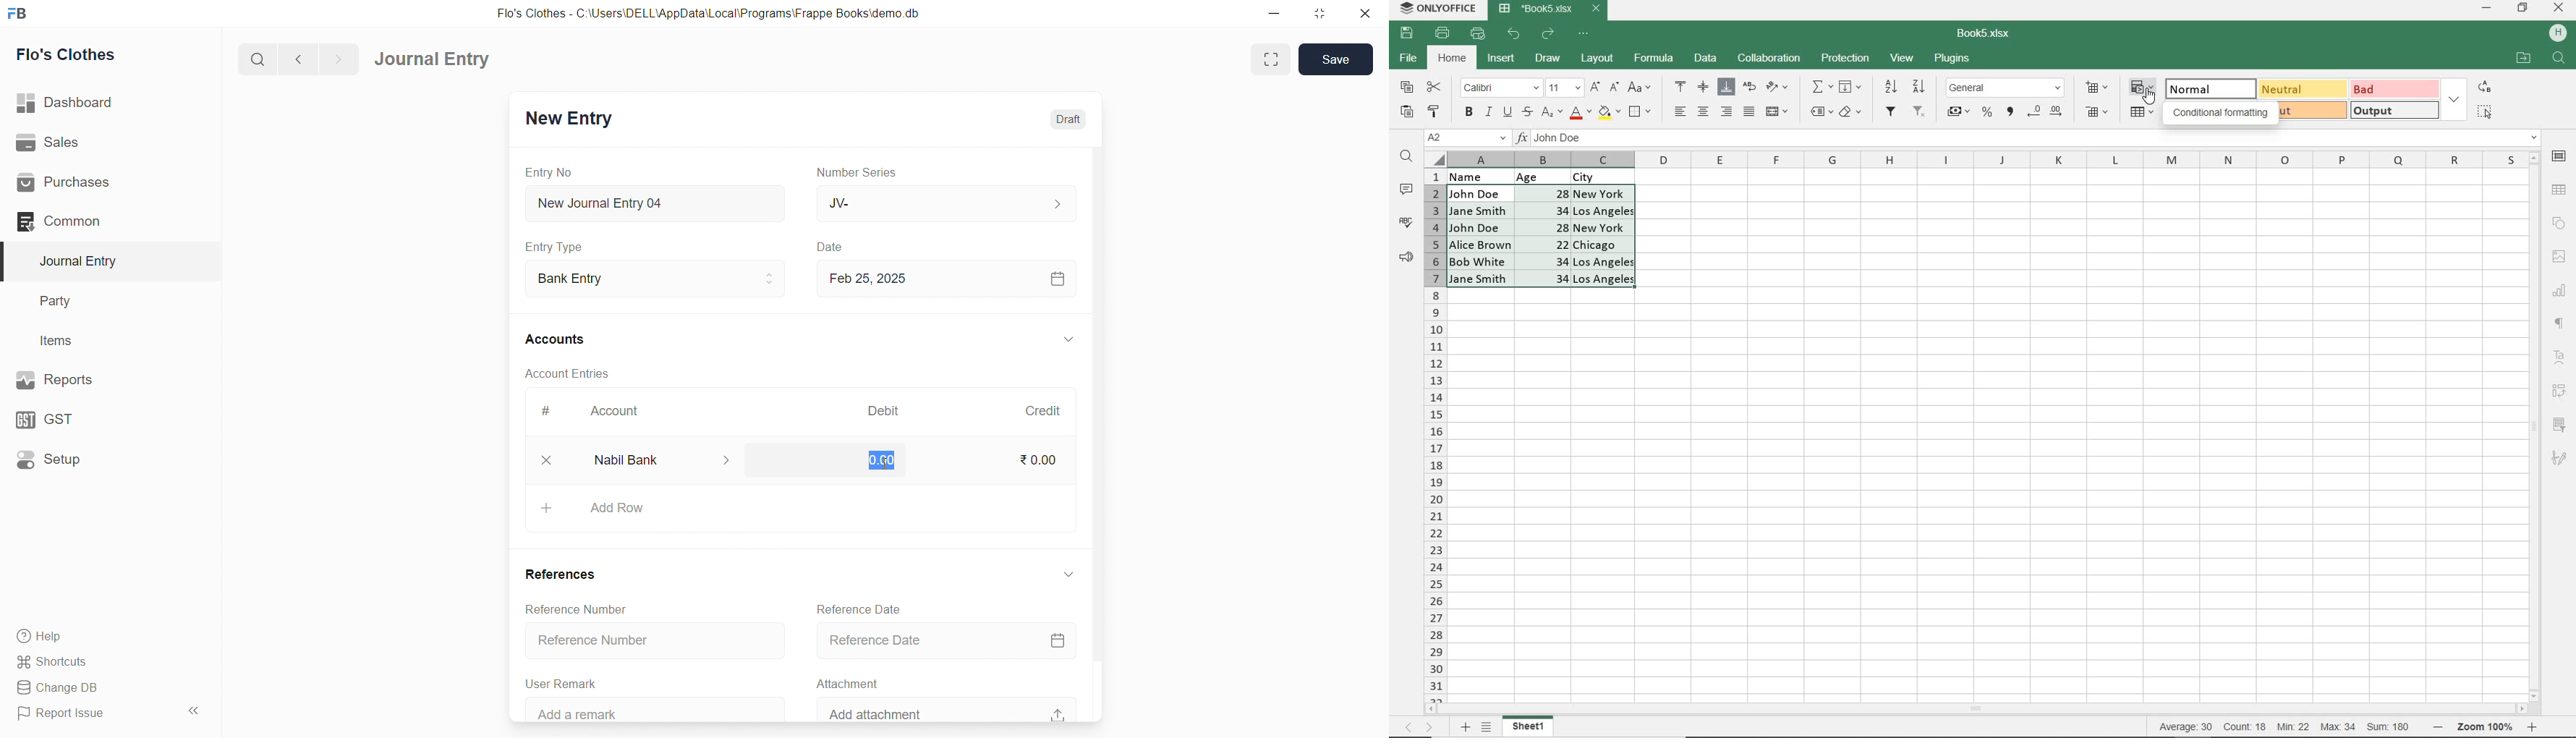 This screenshot has width=2576, height=756. I want to click on SORT DESCENDING, so click(1920, 86).